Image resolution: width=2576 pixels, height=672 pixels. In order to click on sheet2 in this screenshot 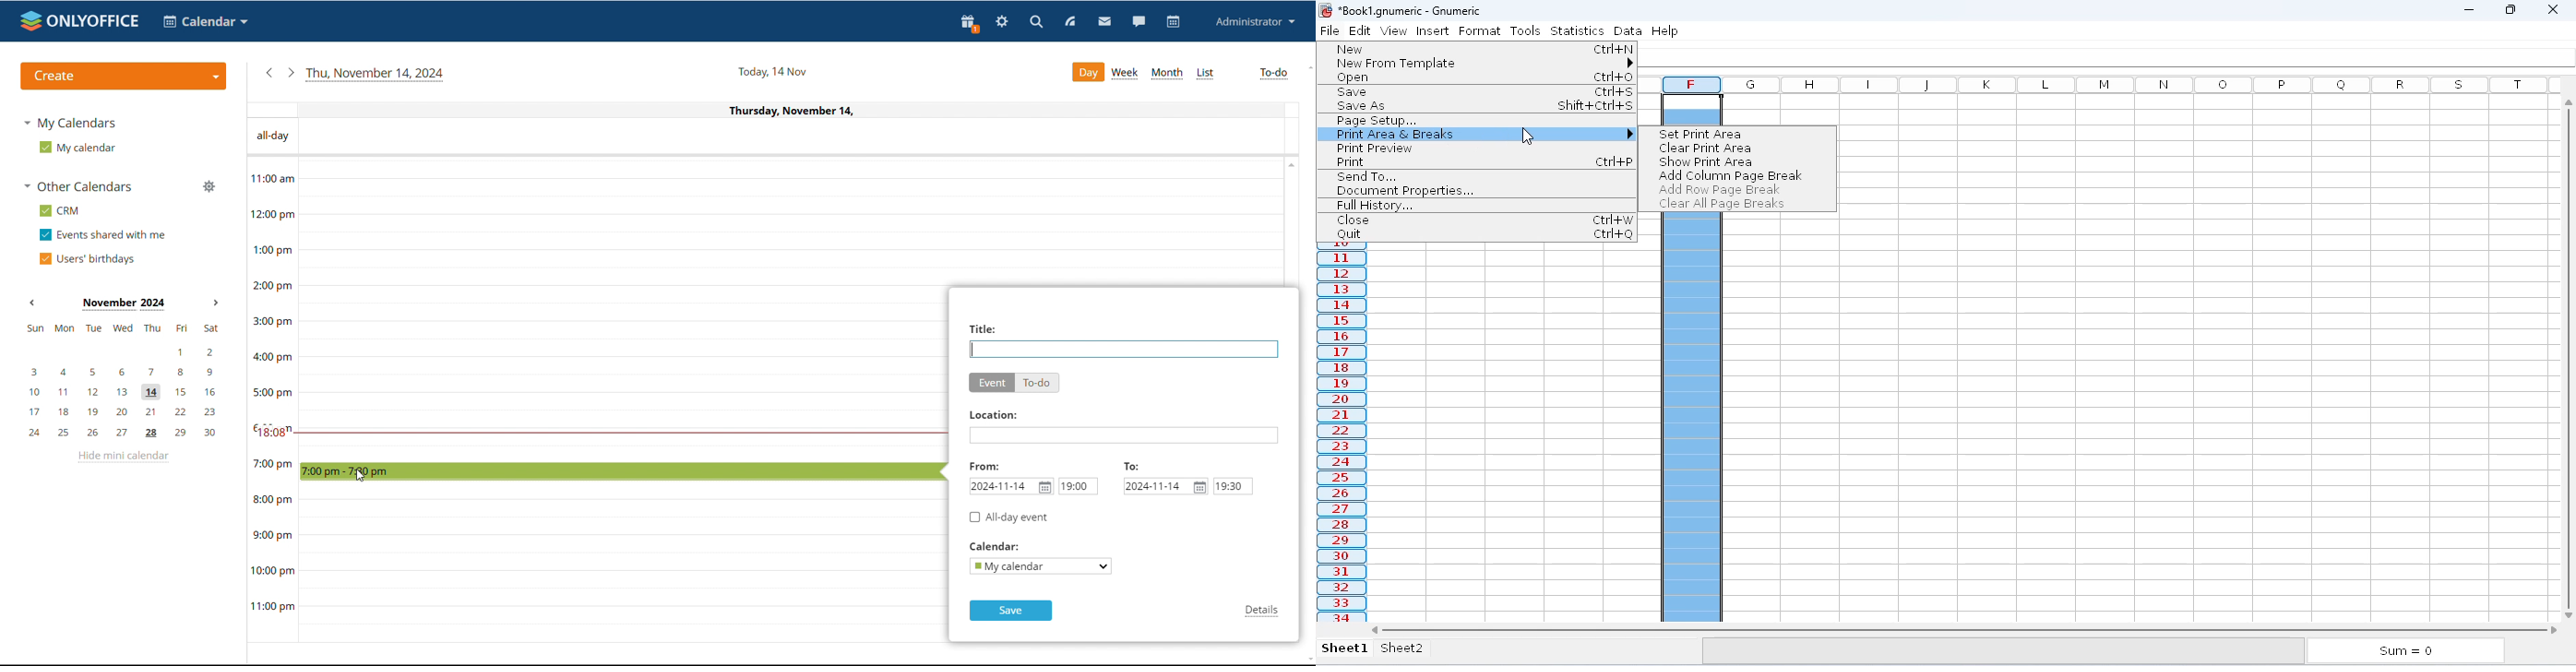, I will do `click(1417, 651)`.